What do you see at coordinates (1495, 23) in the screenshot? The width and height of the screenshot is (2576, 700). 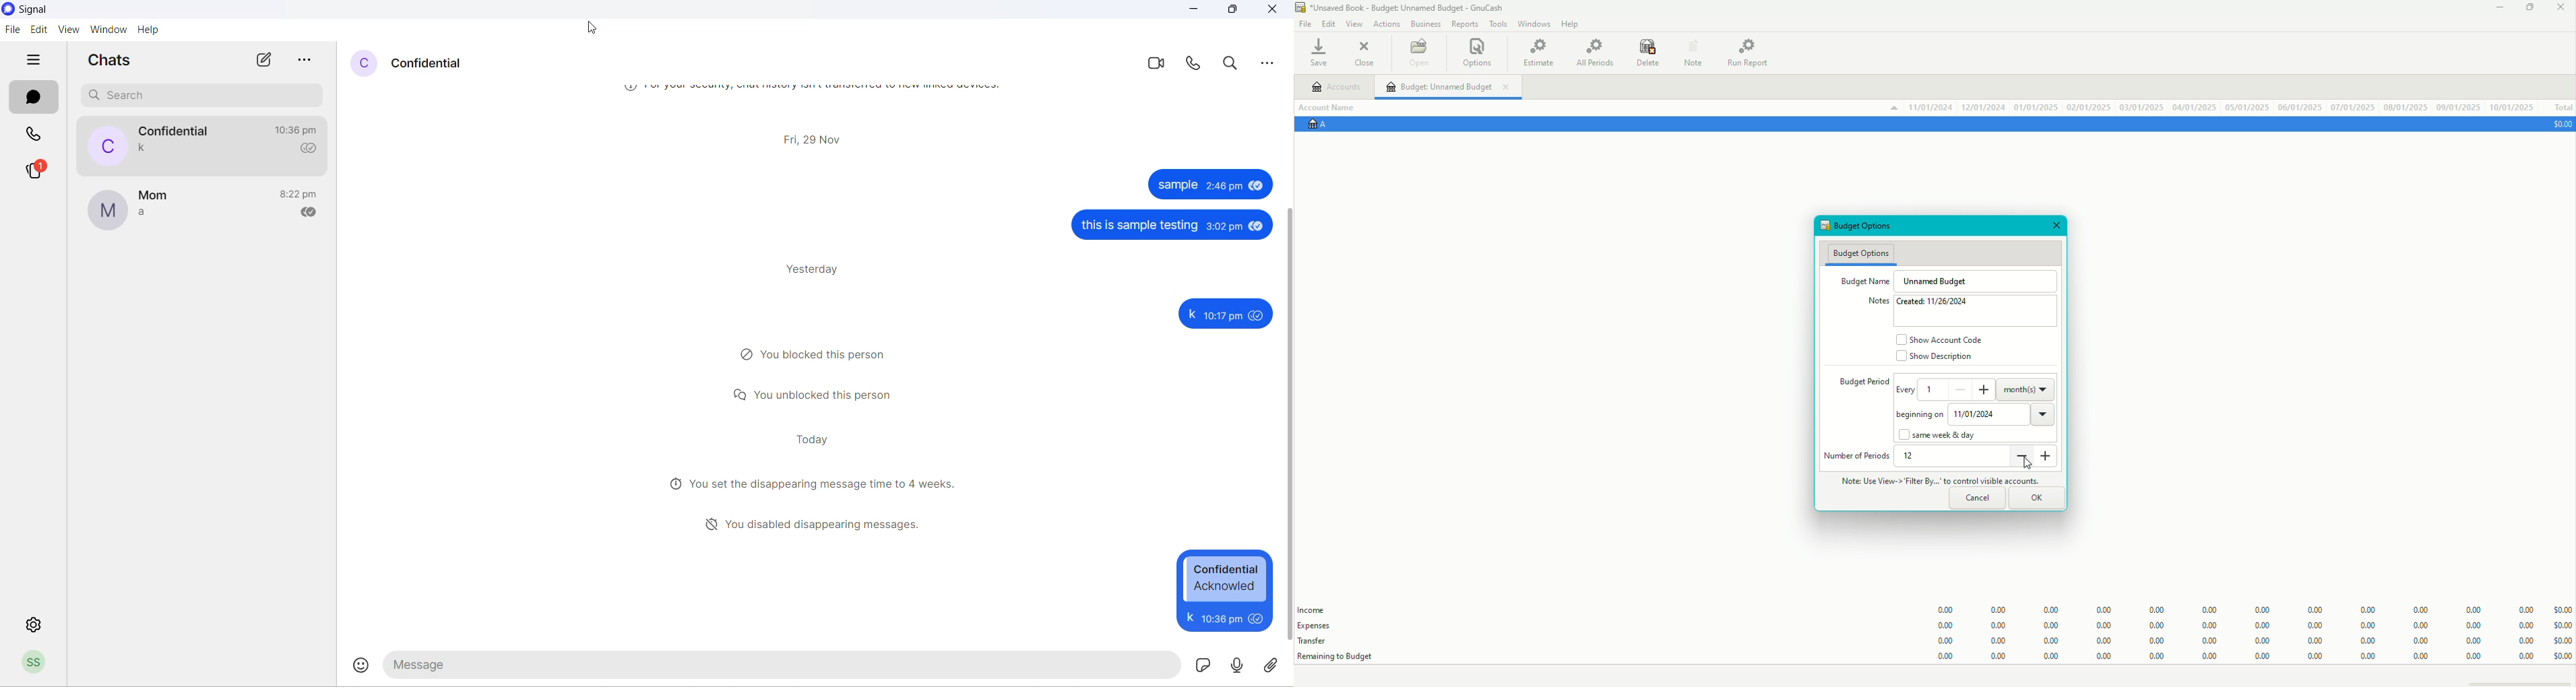 I see `Tools` at bounding box center [1495, 23].